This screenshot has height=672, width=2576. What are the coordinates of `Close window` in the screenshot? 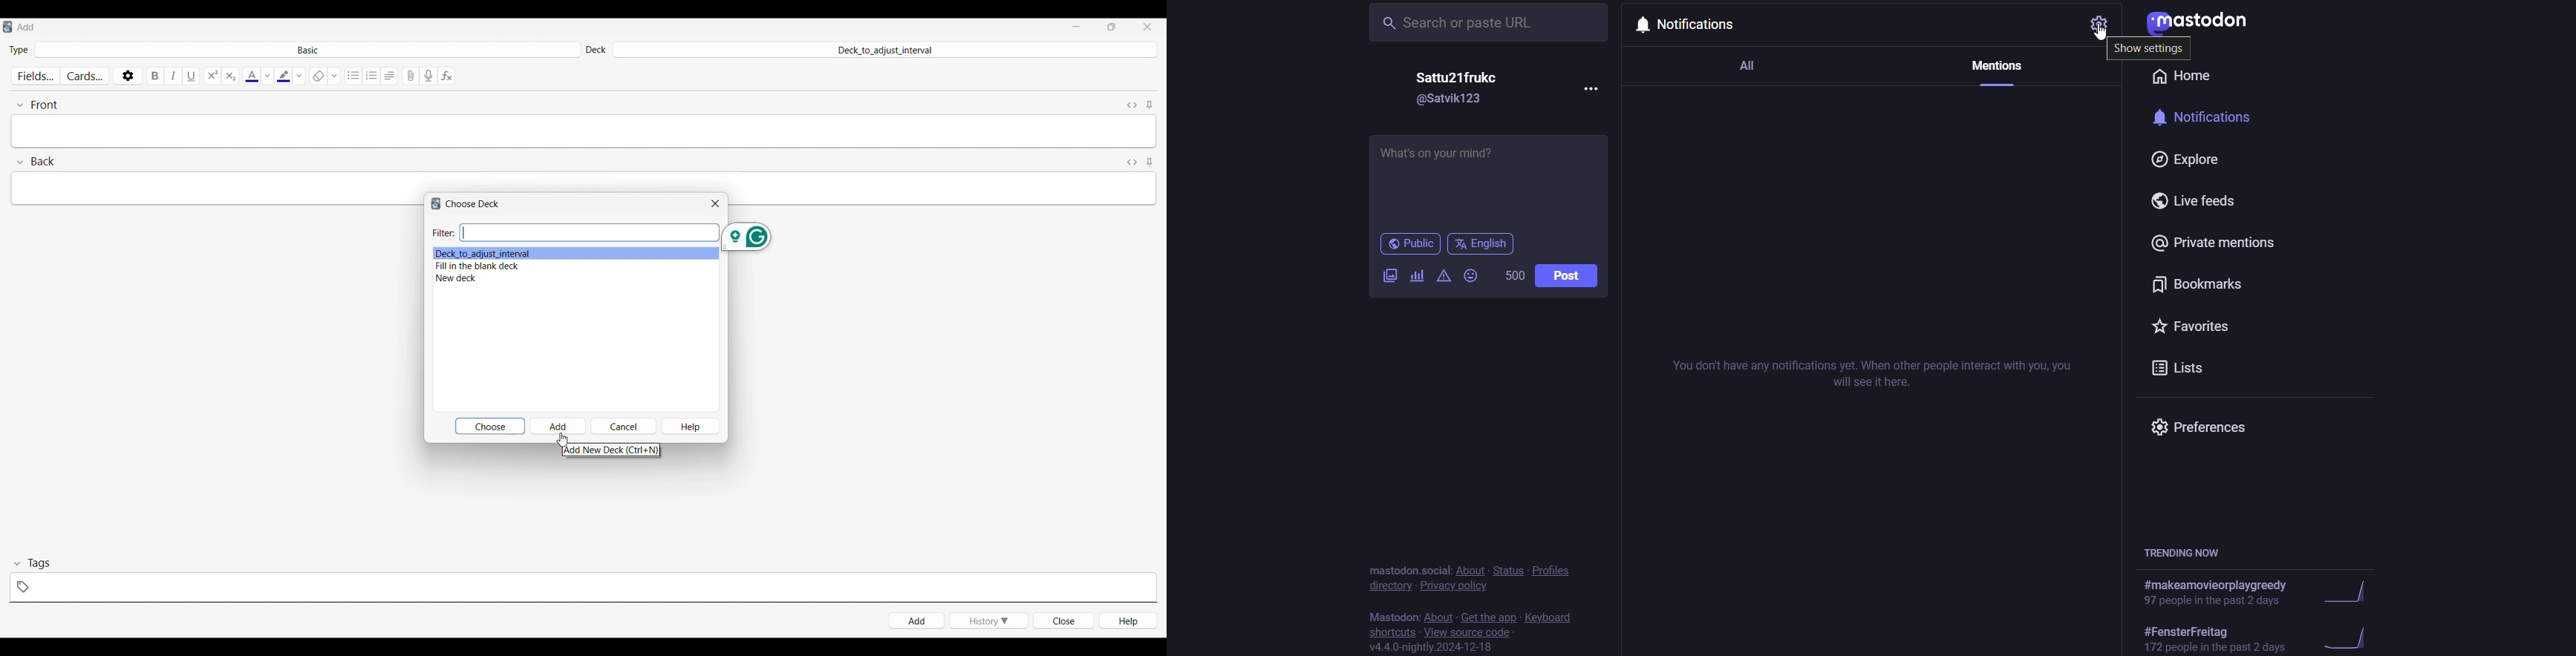 It's located at (715, 203).